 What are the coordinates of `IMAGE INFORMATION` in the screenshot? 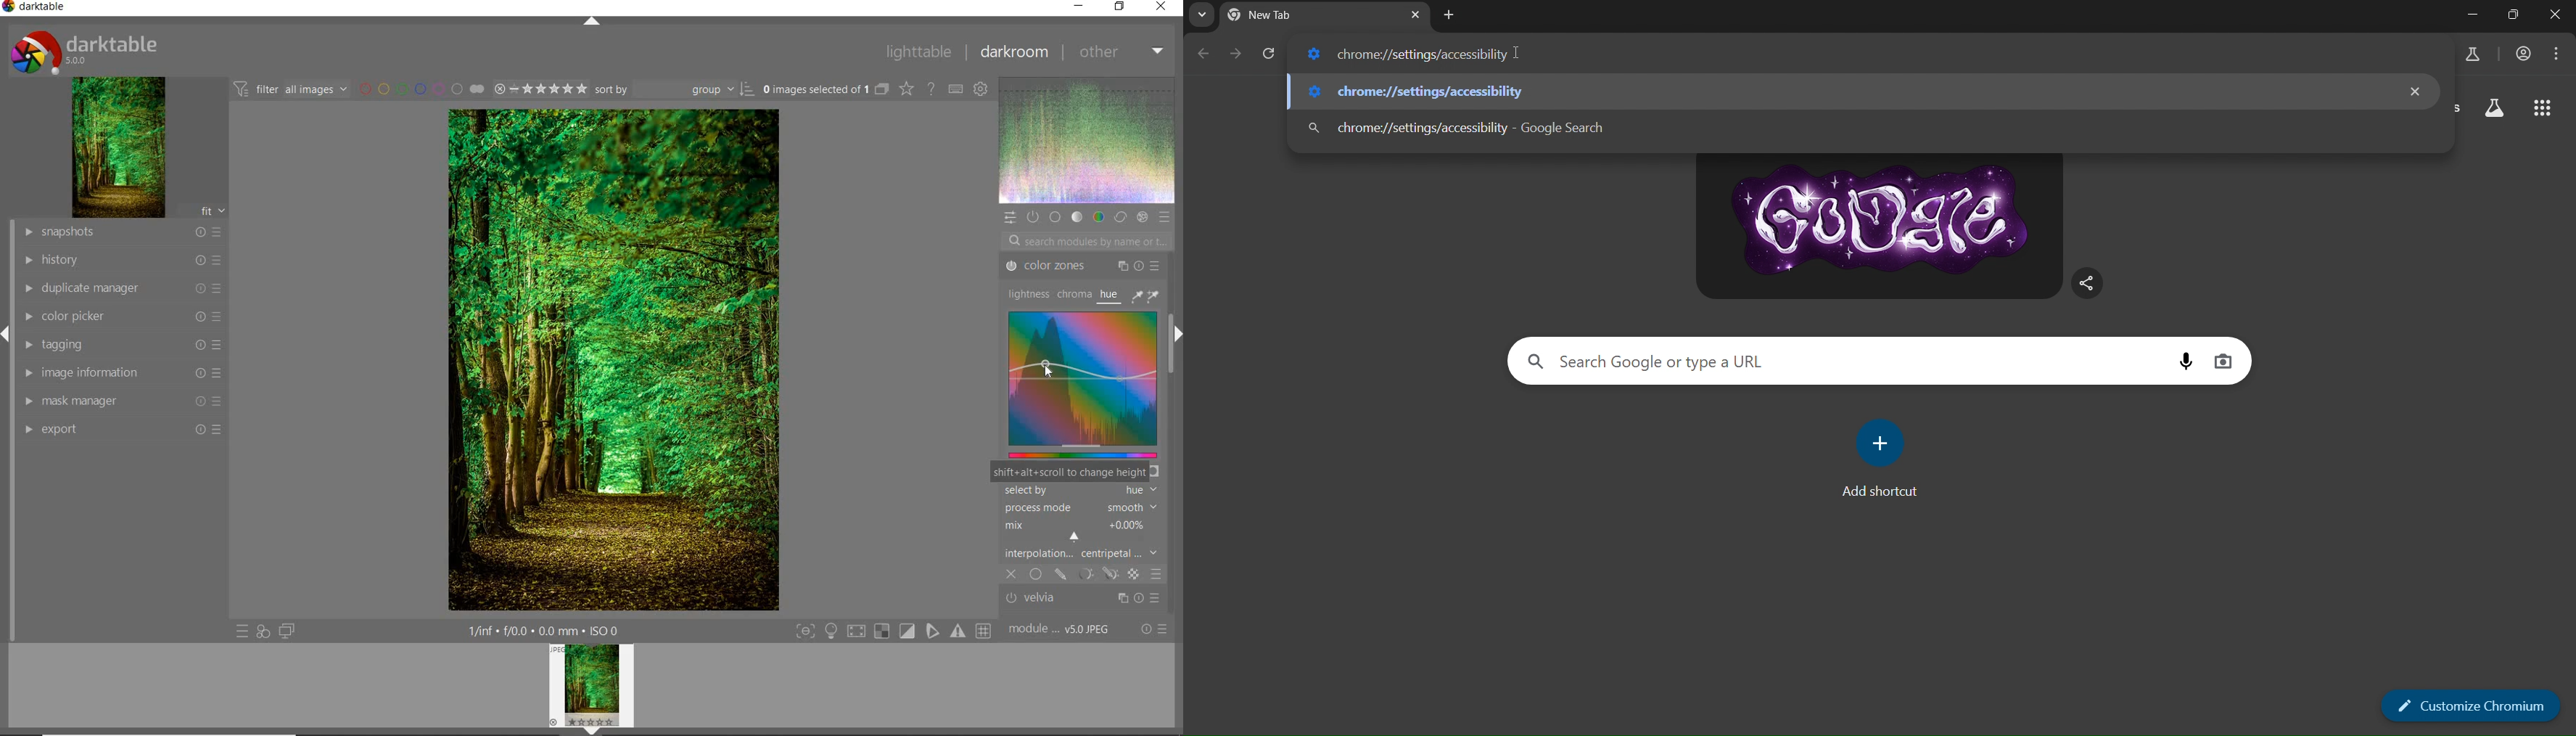 It's located at (124, 374).